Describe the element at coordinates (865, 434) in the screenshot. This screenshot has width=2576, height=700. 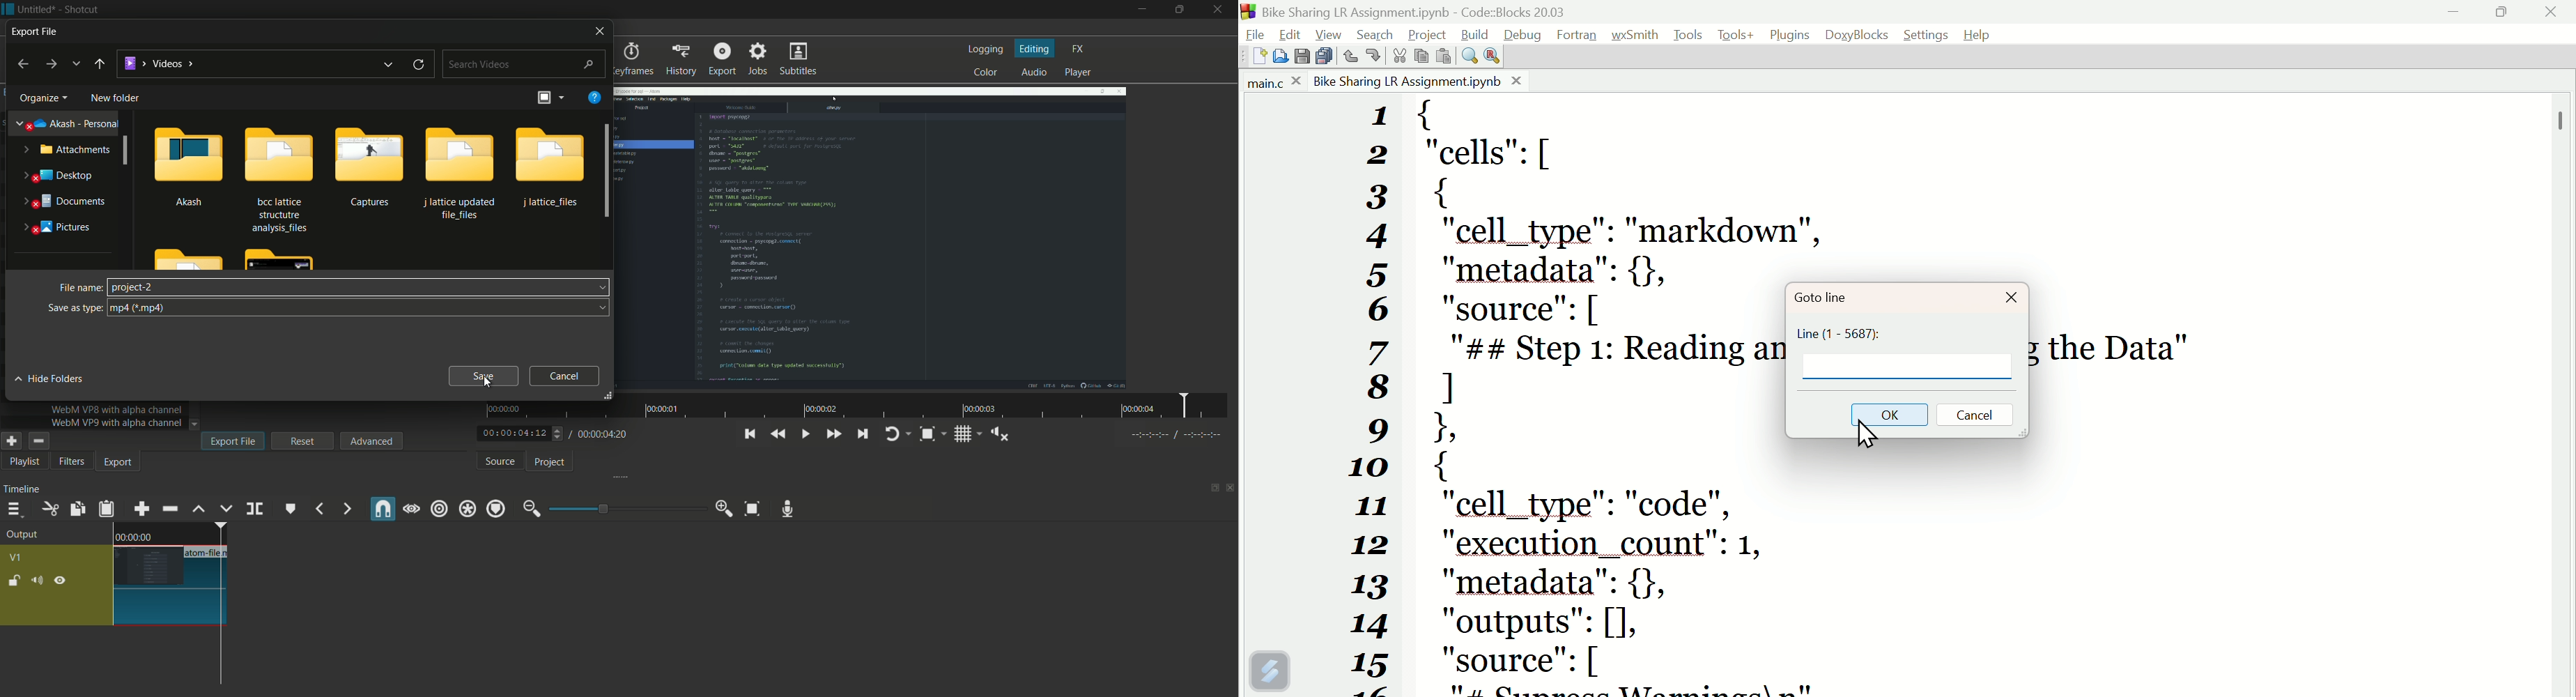
I see `skip to the next point` at that location.